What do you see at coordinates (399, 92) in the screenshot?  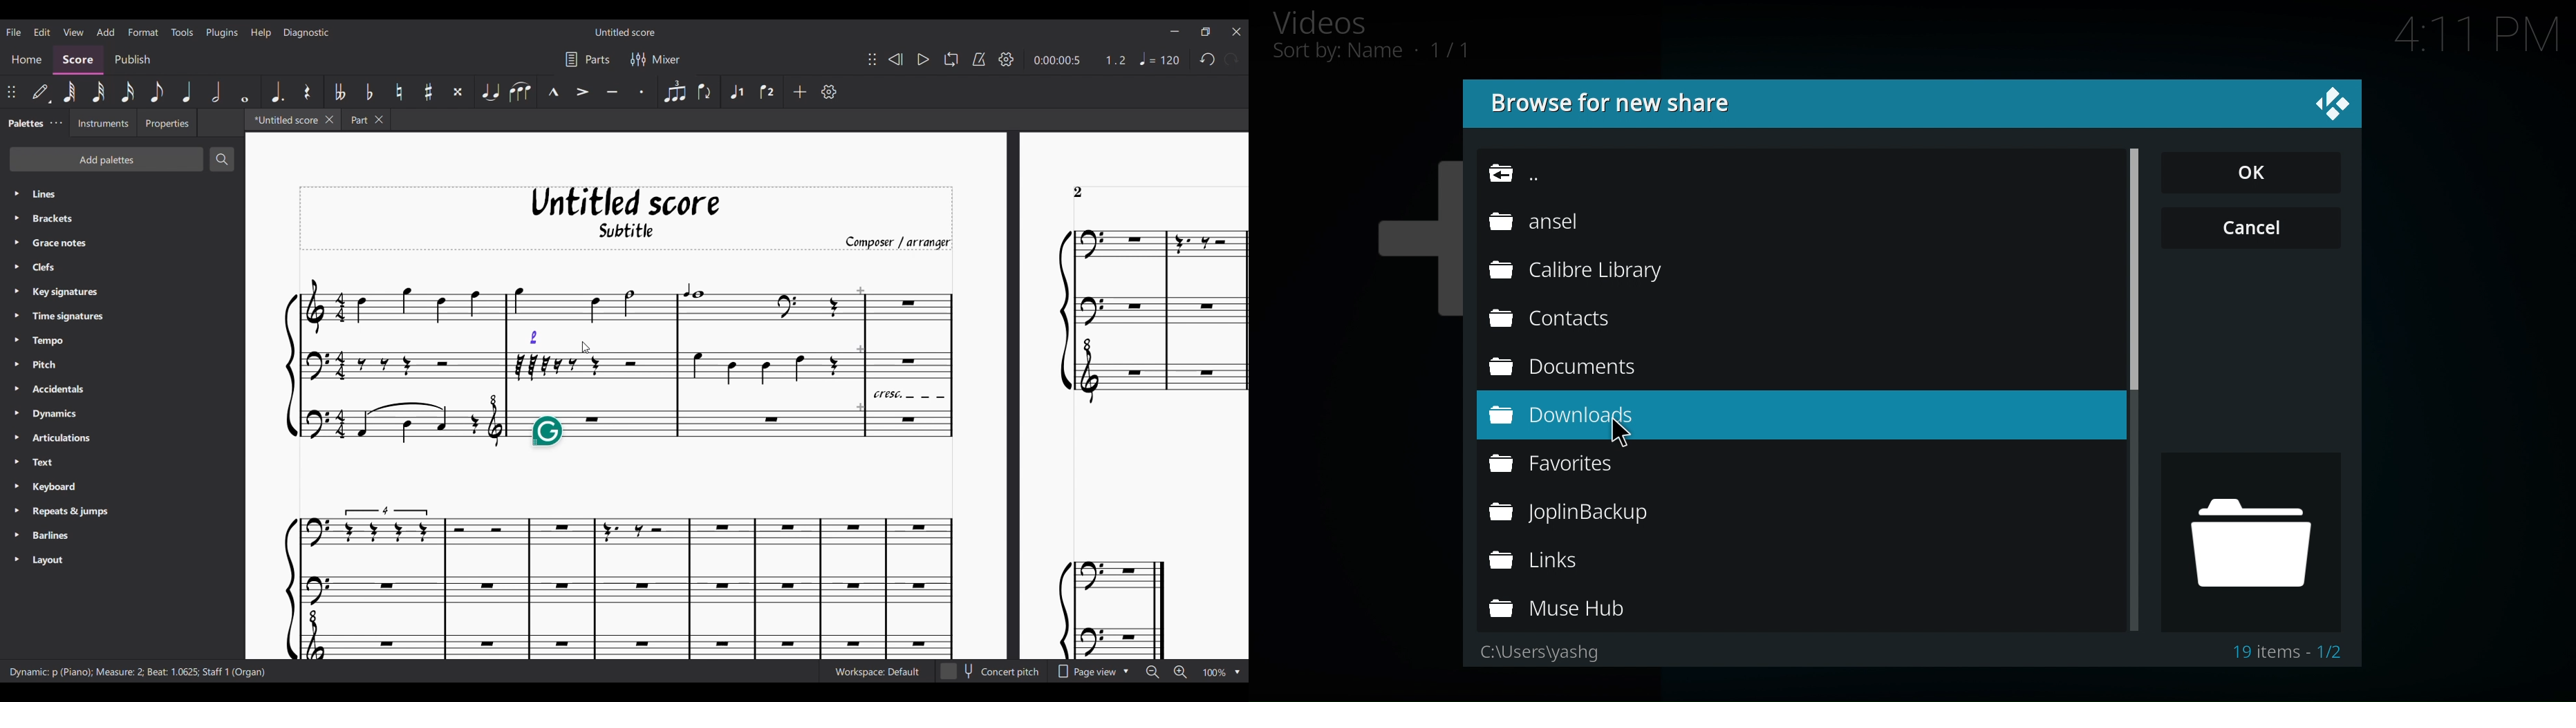 I see `Toggle natural` at bounding box center [399, 92].